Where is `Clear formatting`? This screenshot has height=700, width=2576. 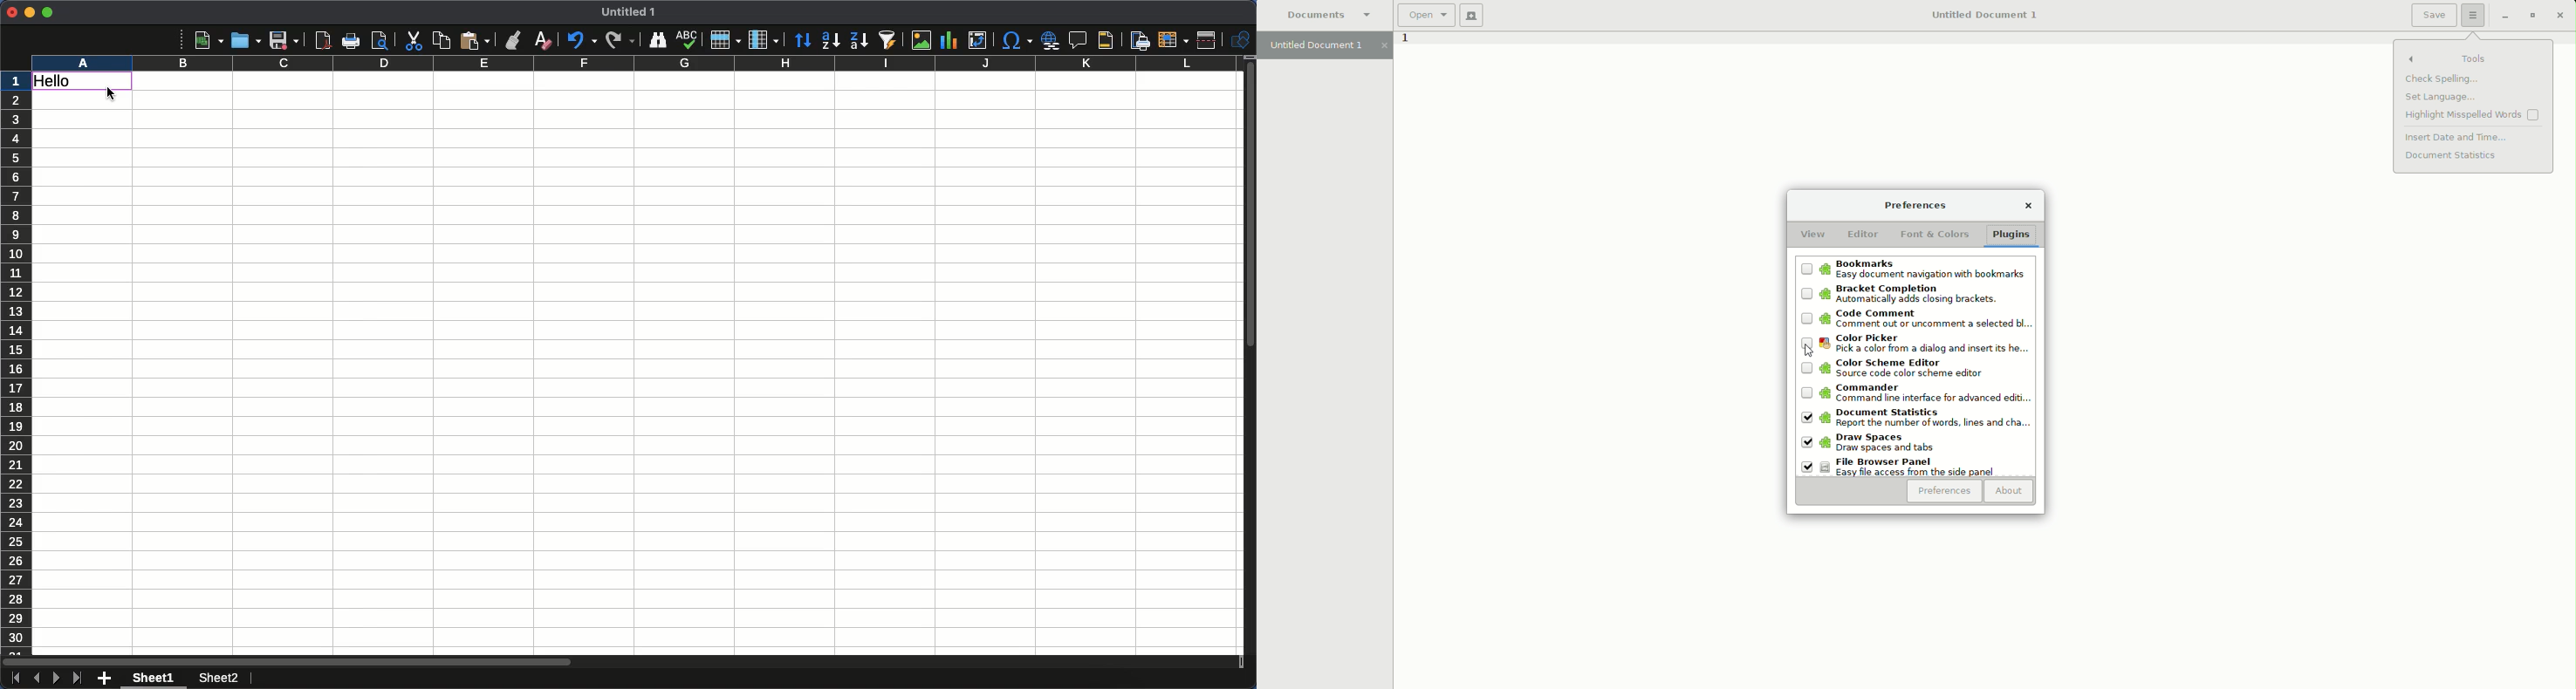 Clear formatting is located at coordinates (544, 39).